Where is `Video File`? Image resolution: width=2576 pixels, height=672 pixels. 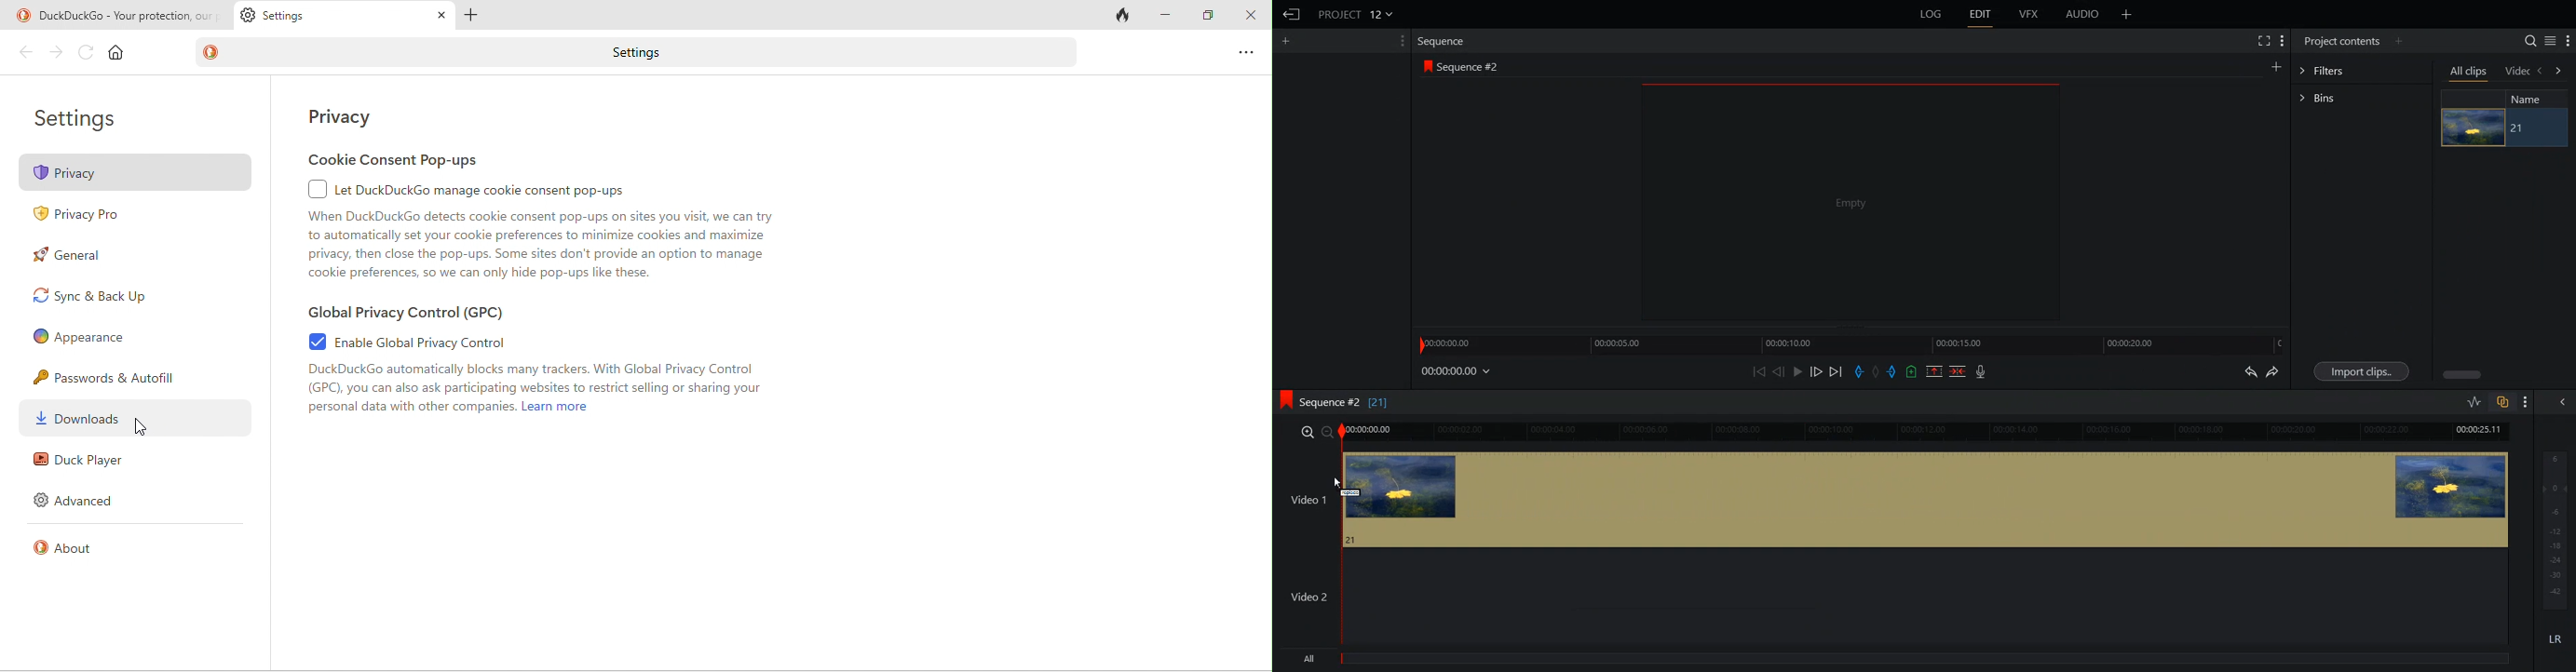 Video File is located at coordinates (2472, 128).